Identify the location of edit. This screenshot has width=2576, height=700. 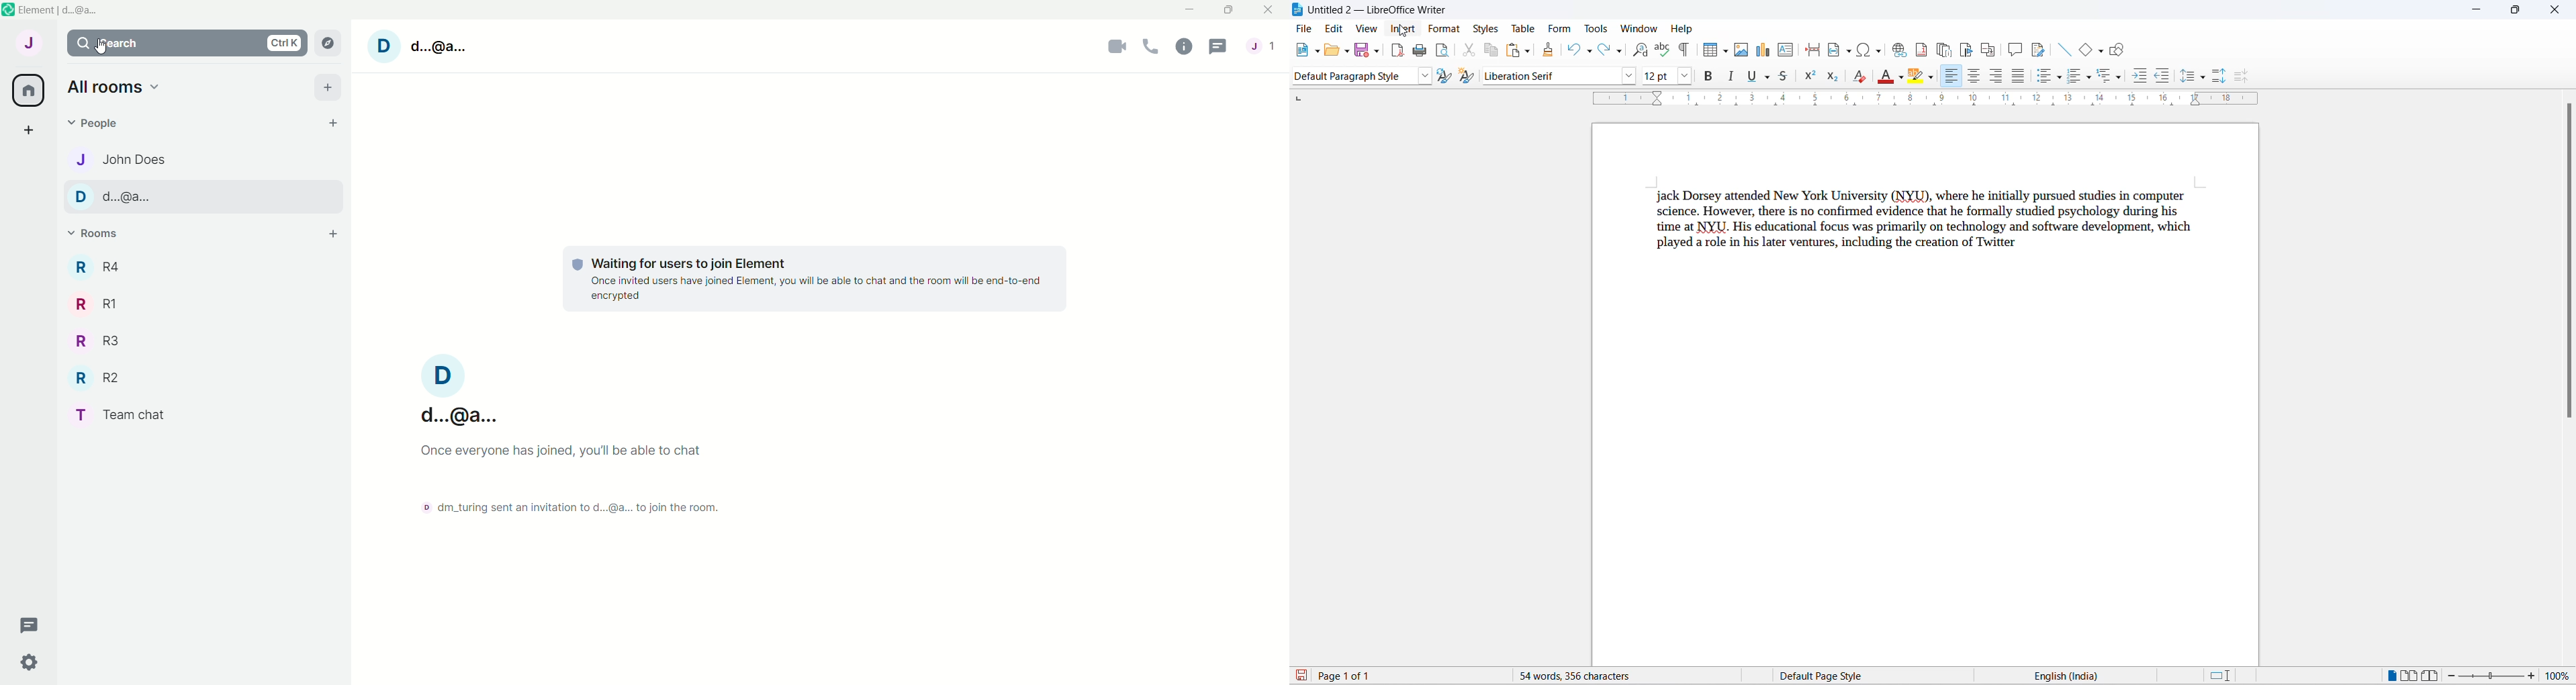
(1335, 29).